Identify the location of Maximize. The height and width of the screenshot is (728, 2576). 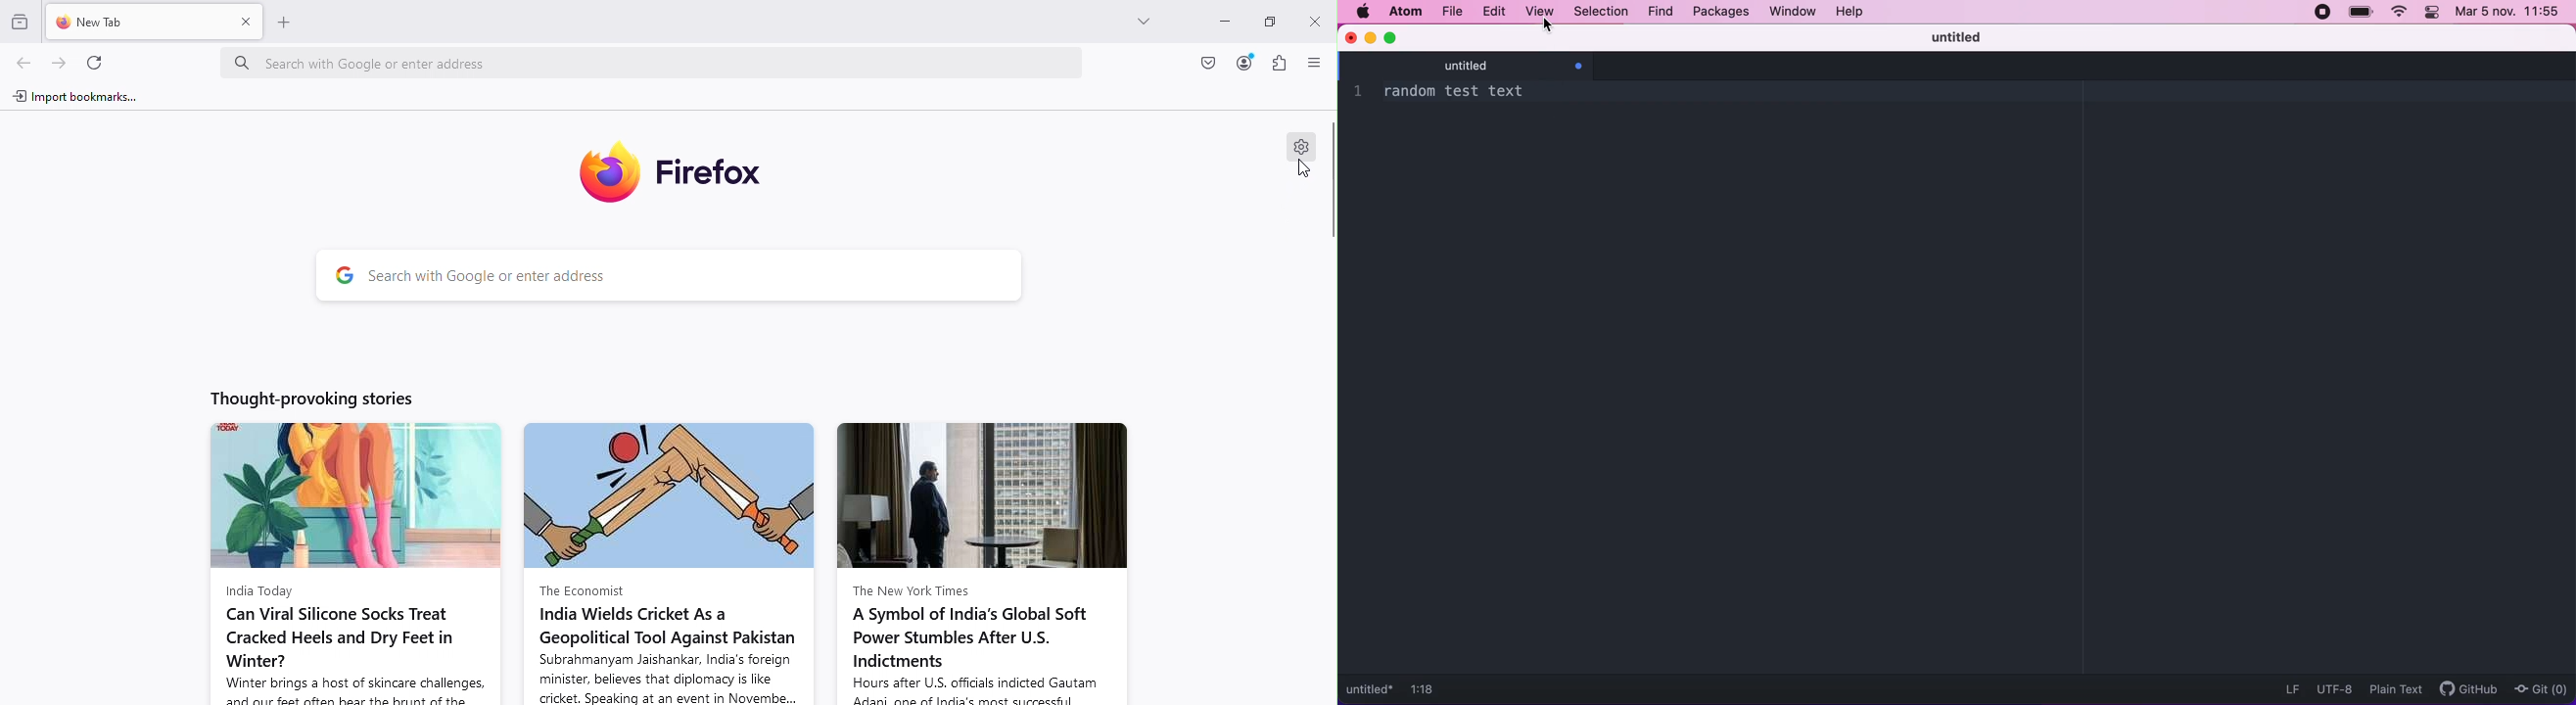
(1262, 22).